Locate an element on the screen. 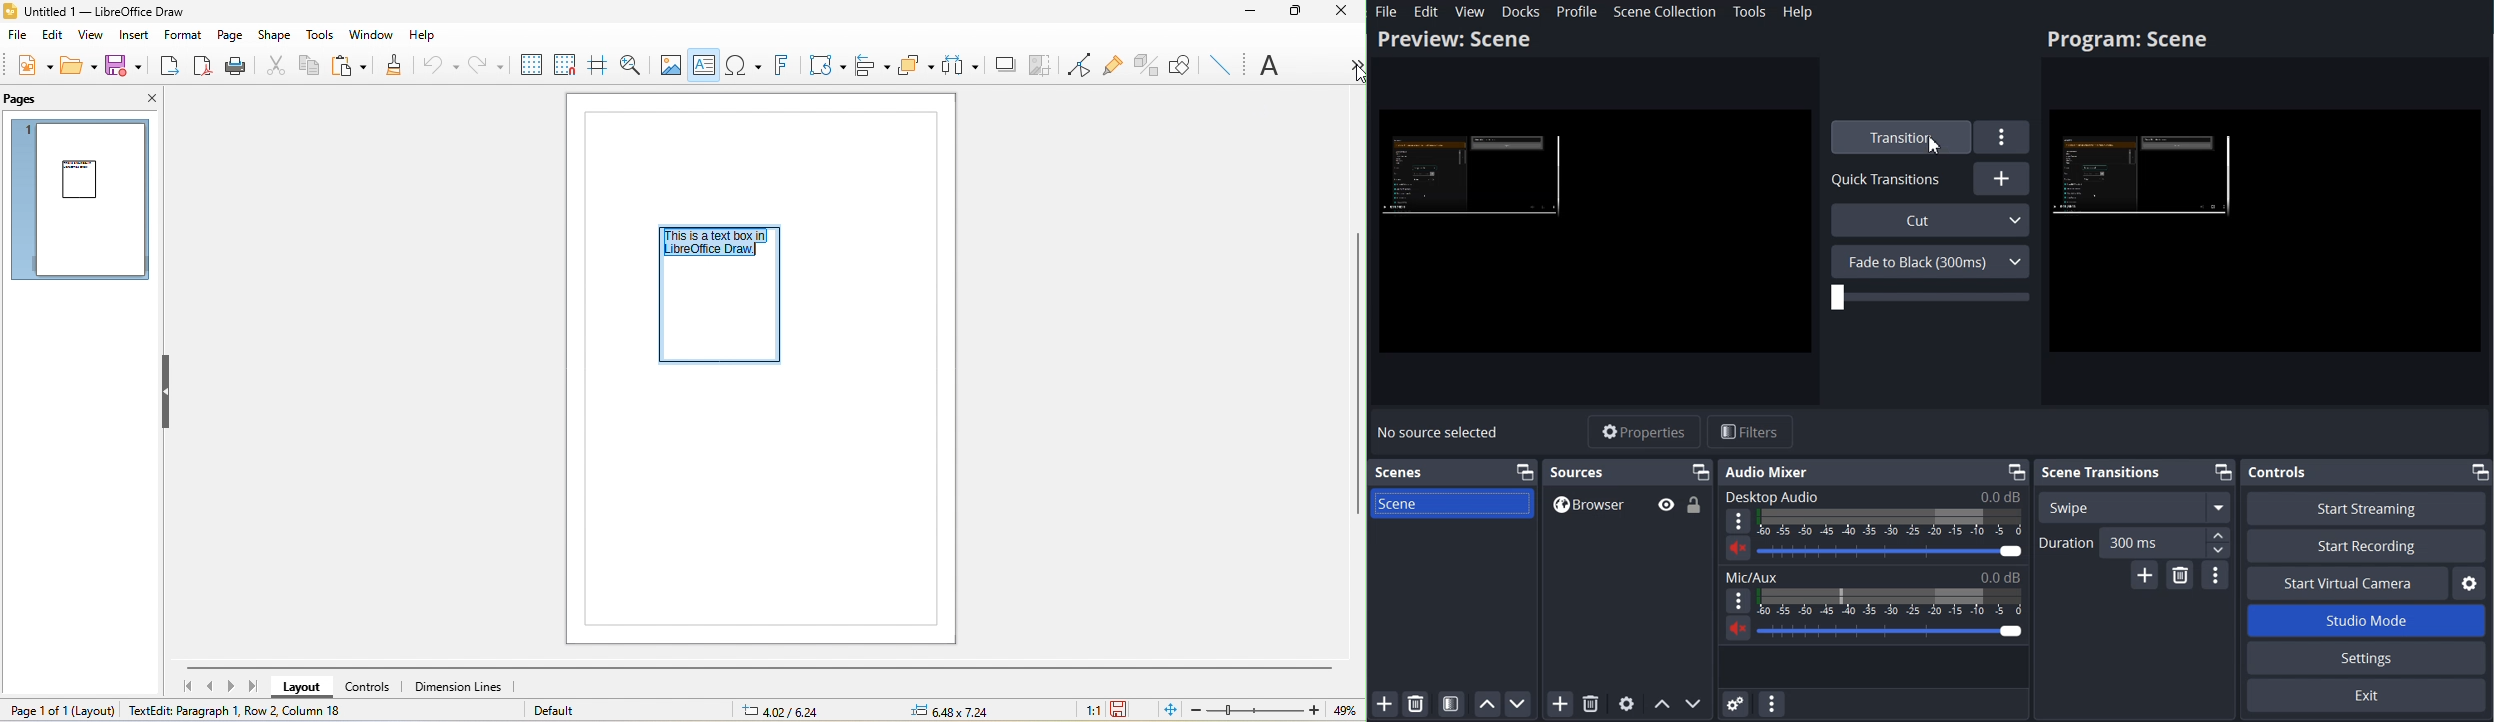  shadow is located at coordinates (1000, 63).